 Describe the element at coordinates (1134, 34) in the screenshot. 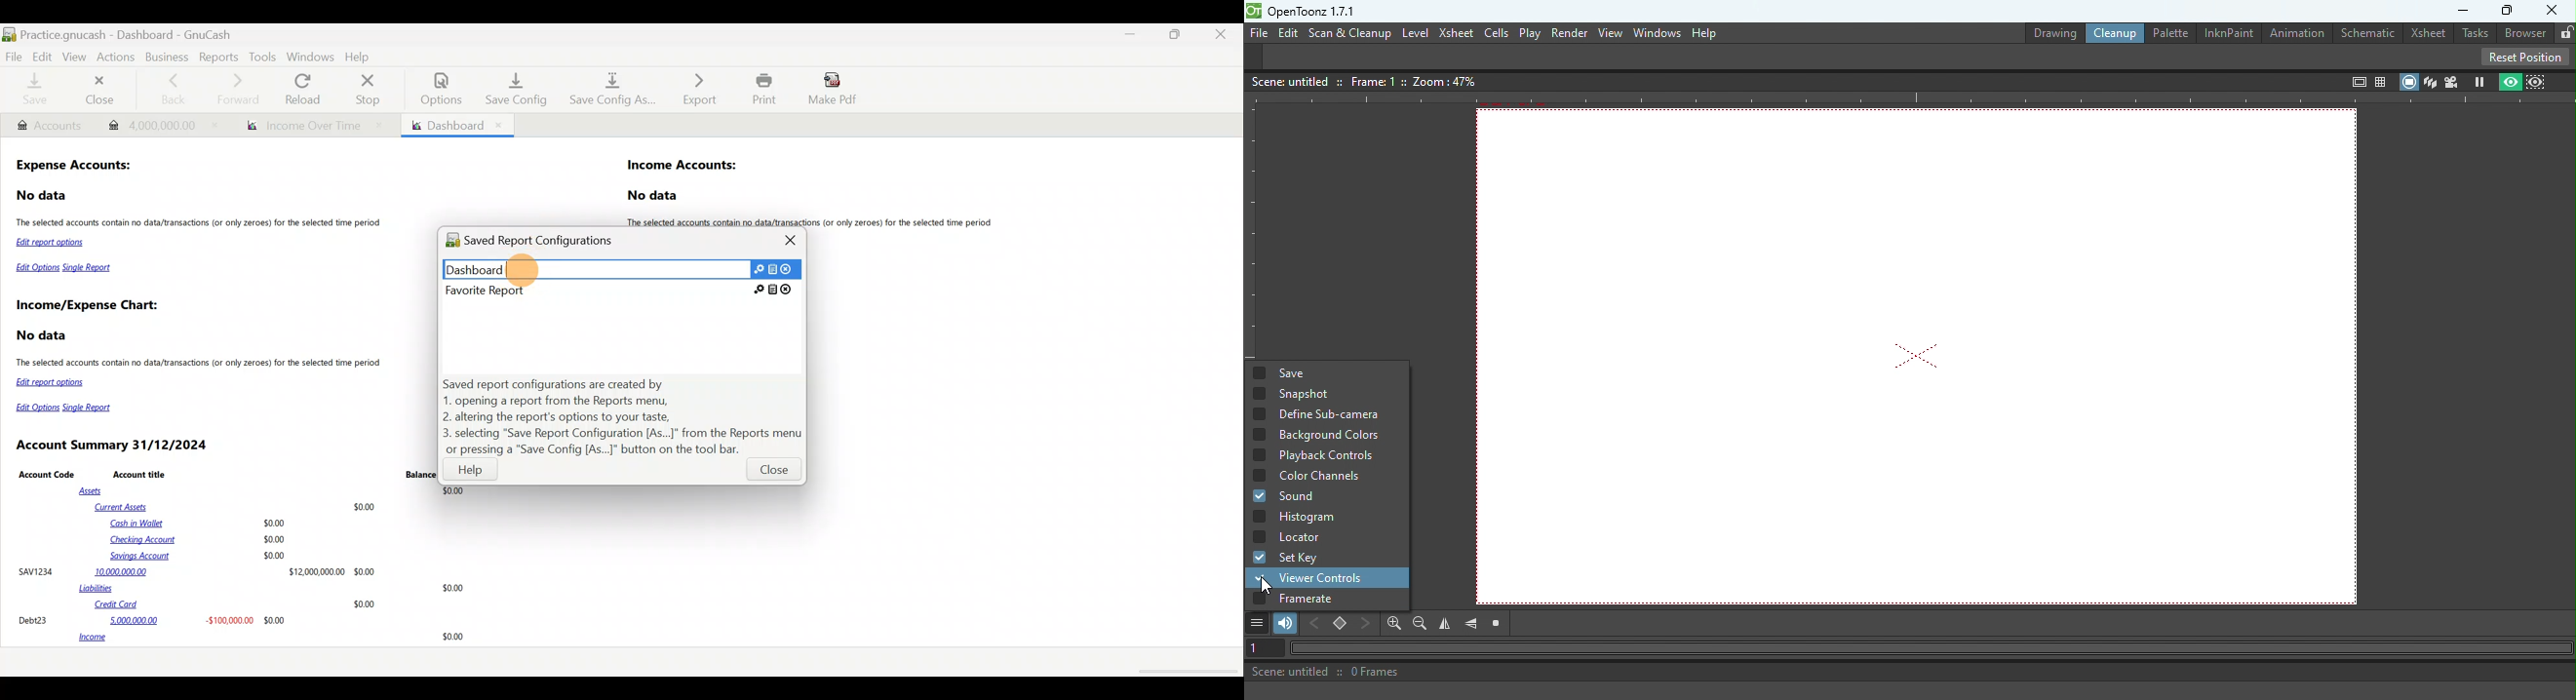

I see `Minimise` at that location.